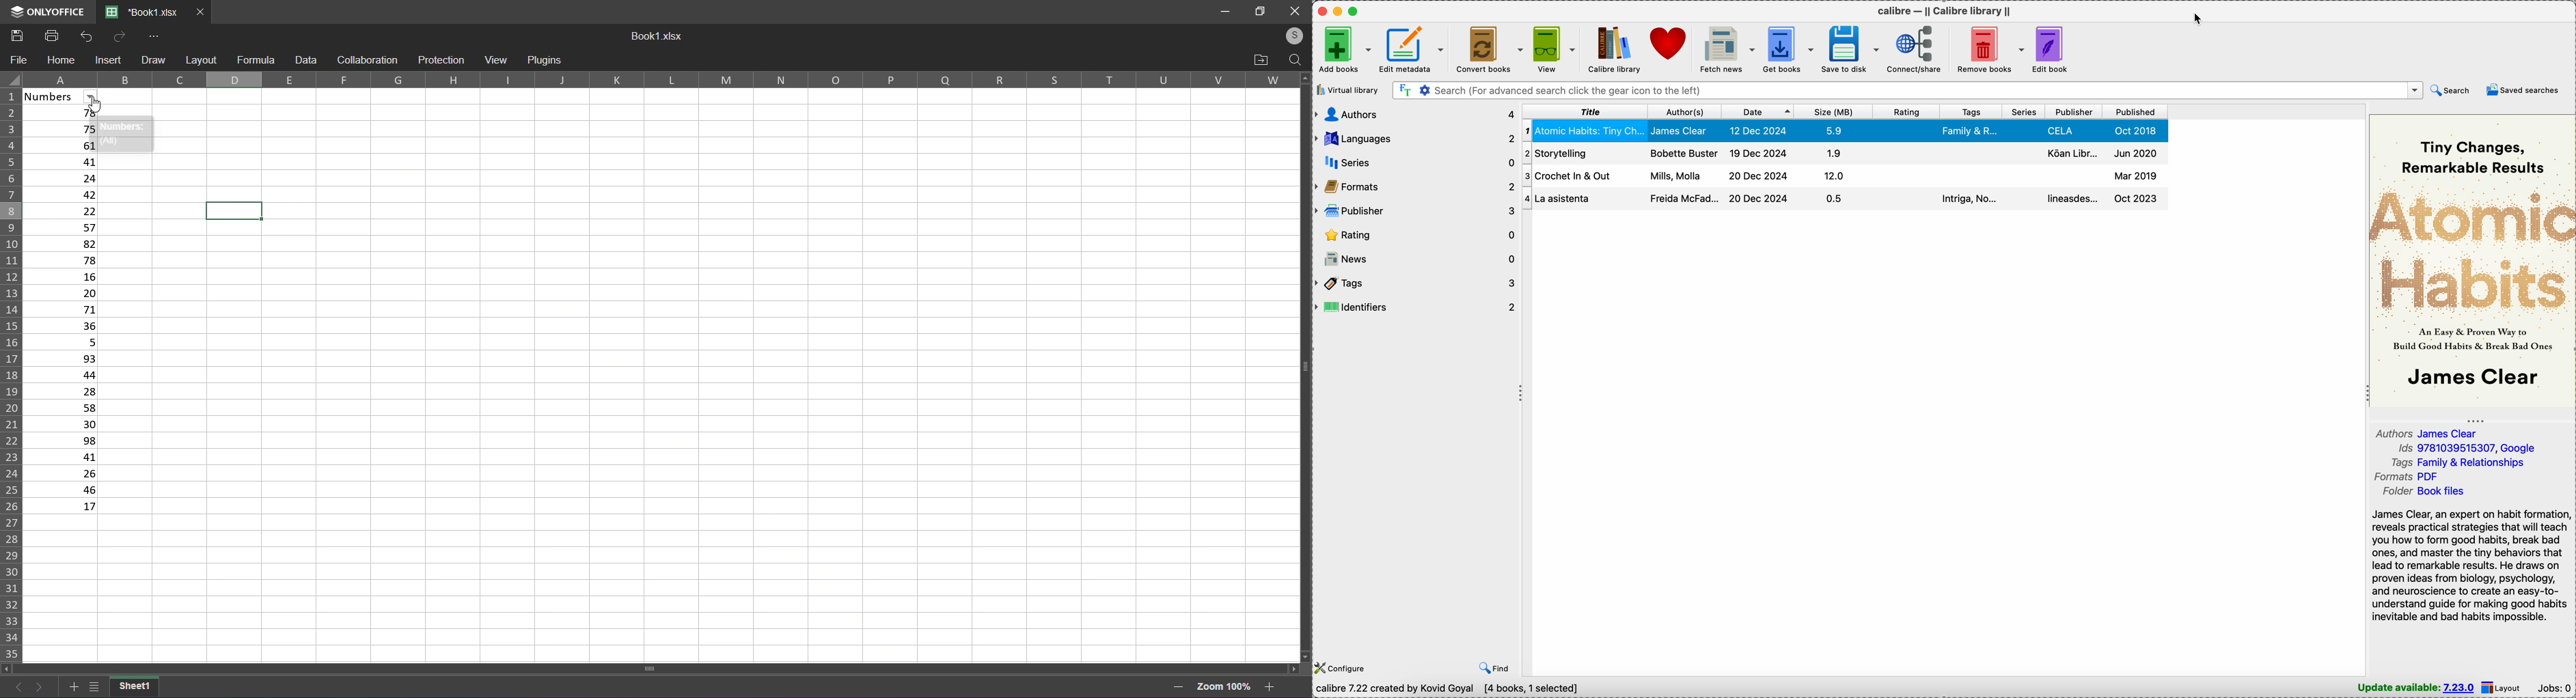 This screenshot has height=700, width=2576. What do you see at coordinates (1451, 689) in the screenshot?
I see `Calibre 7.22 created by Kovid Goyal [4 books, 1 selected]` at bounding box center [1451, 689].